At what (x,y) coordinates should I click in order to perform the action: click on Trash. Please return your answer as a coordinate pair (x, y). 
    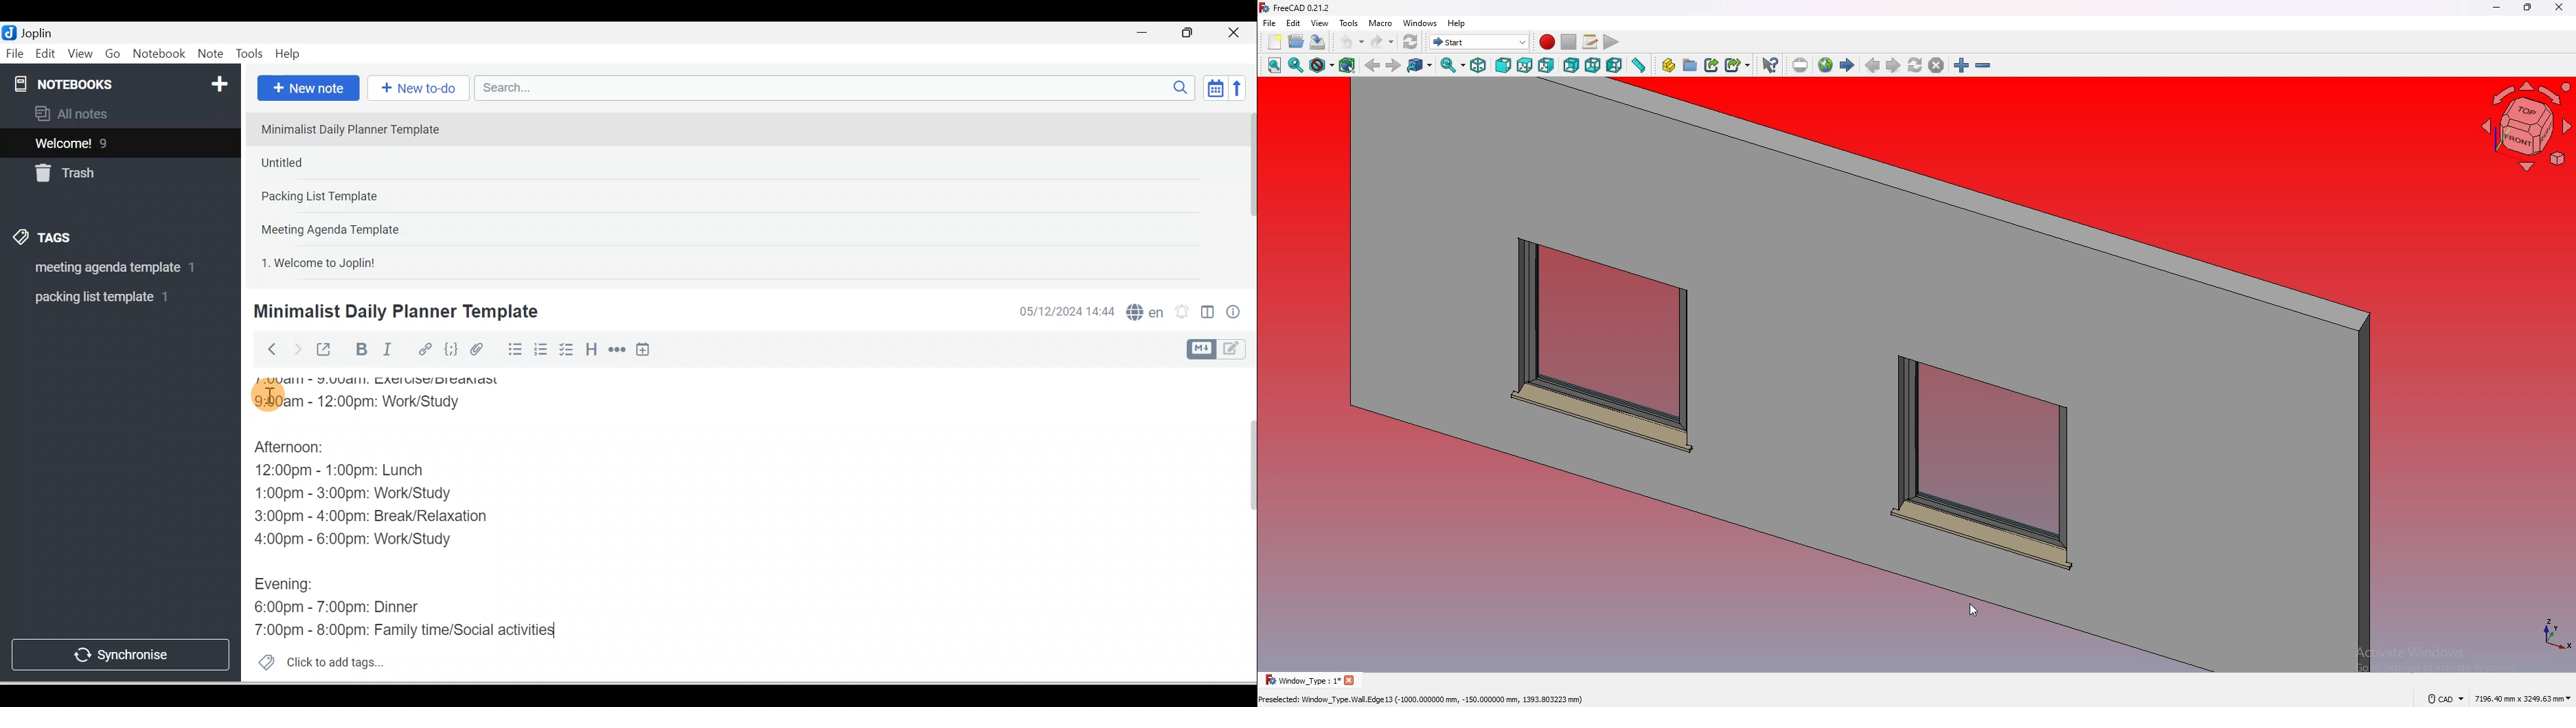
    Looking at the image, I should click on (96, 170).